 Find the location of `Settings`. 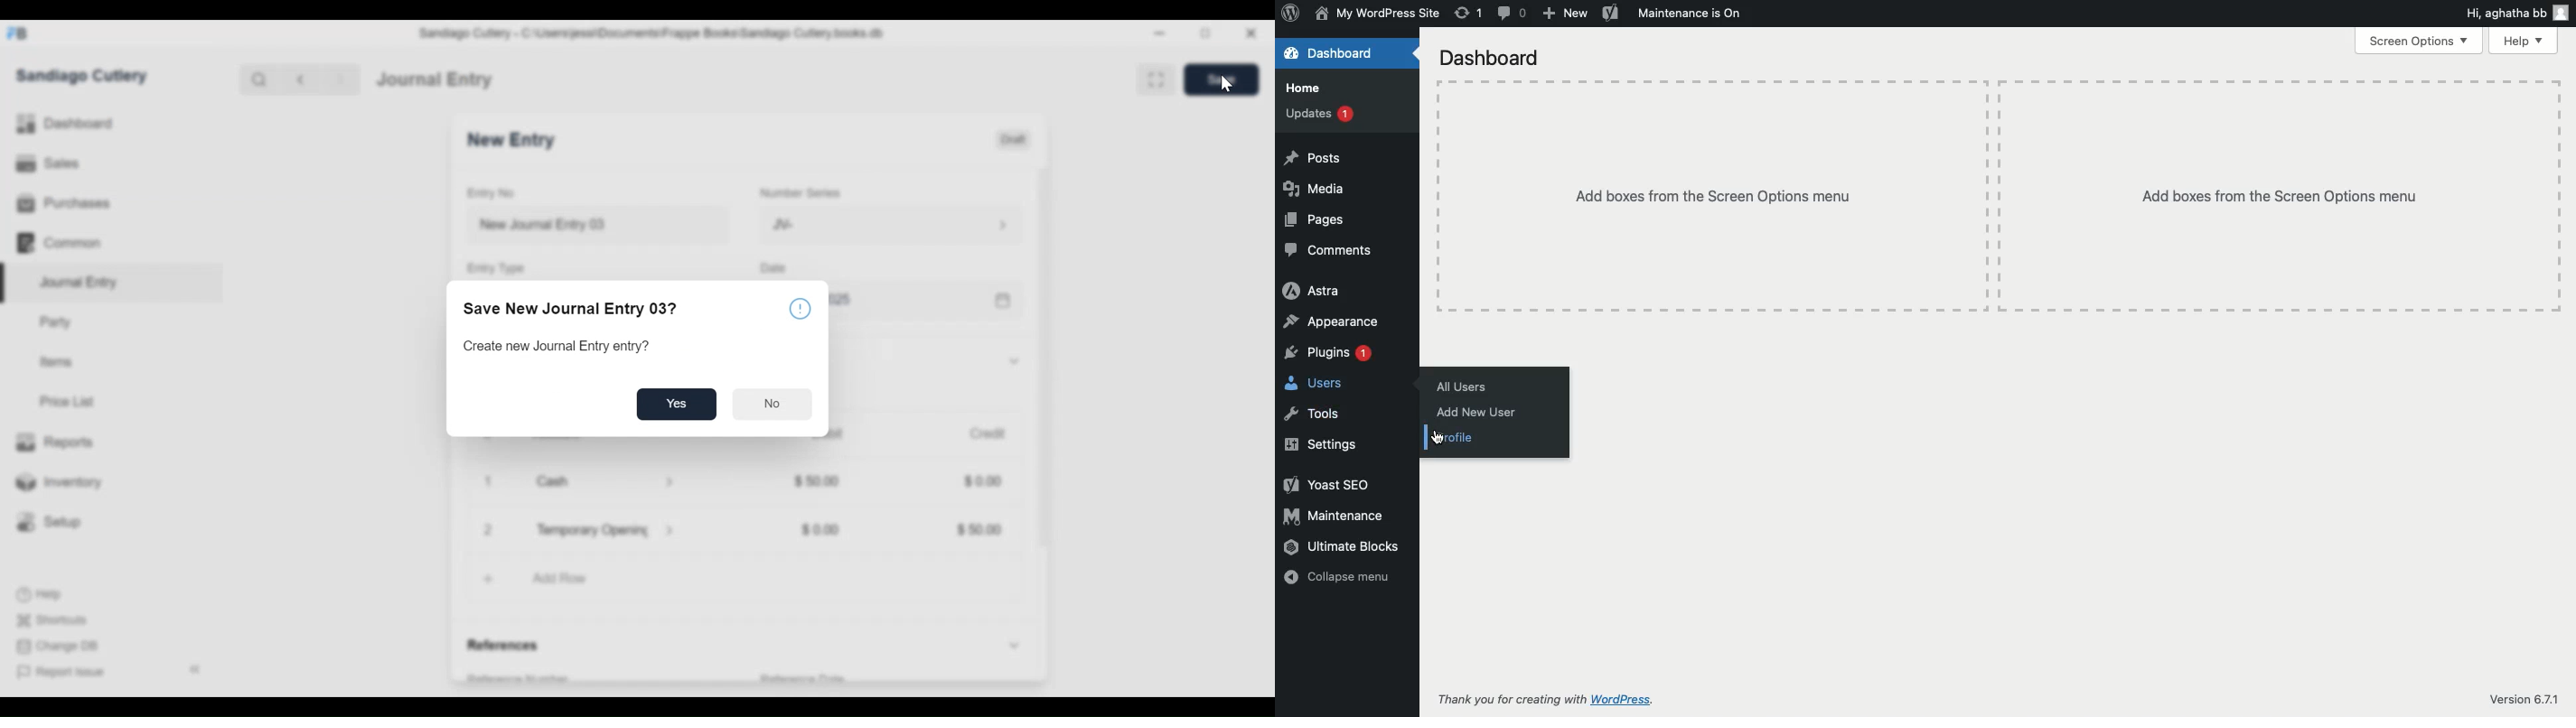

Settings is located at coordinates (1323, 444).